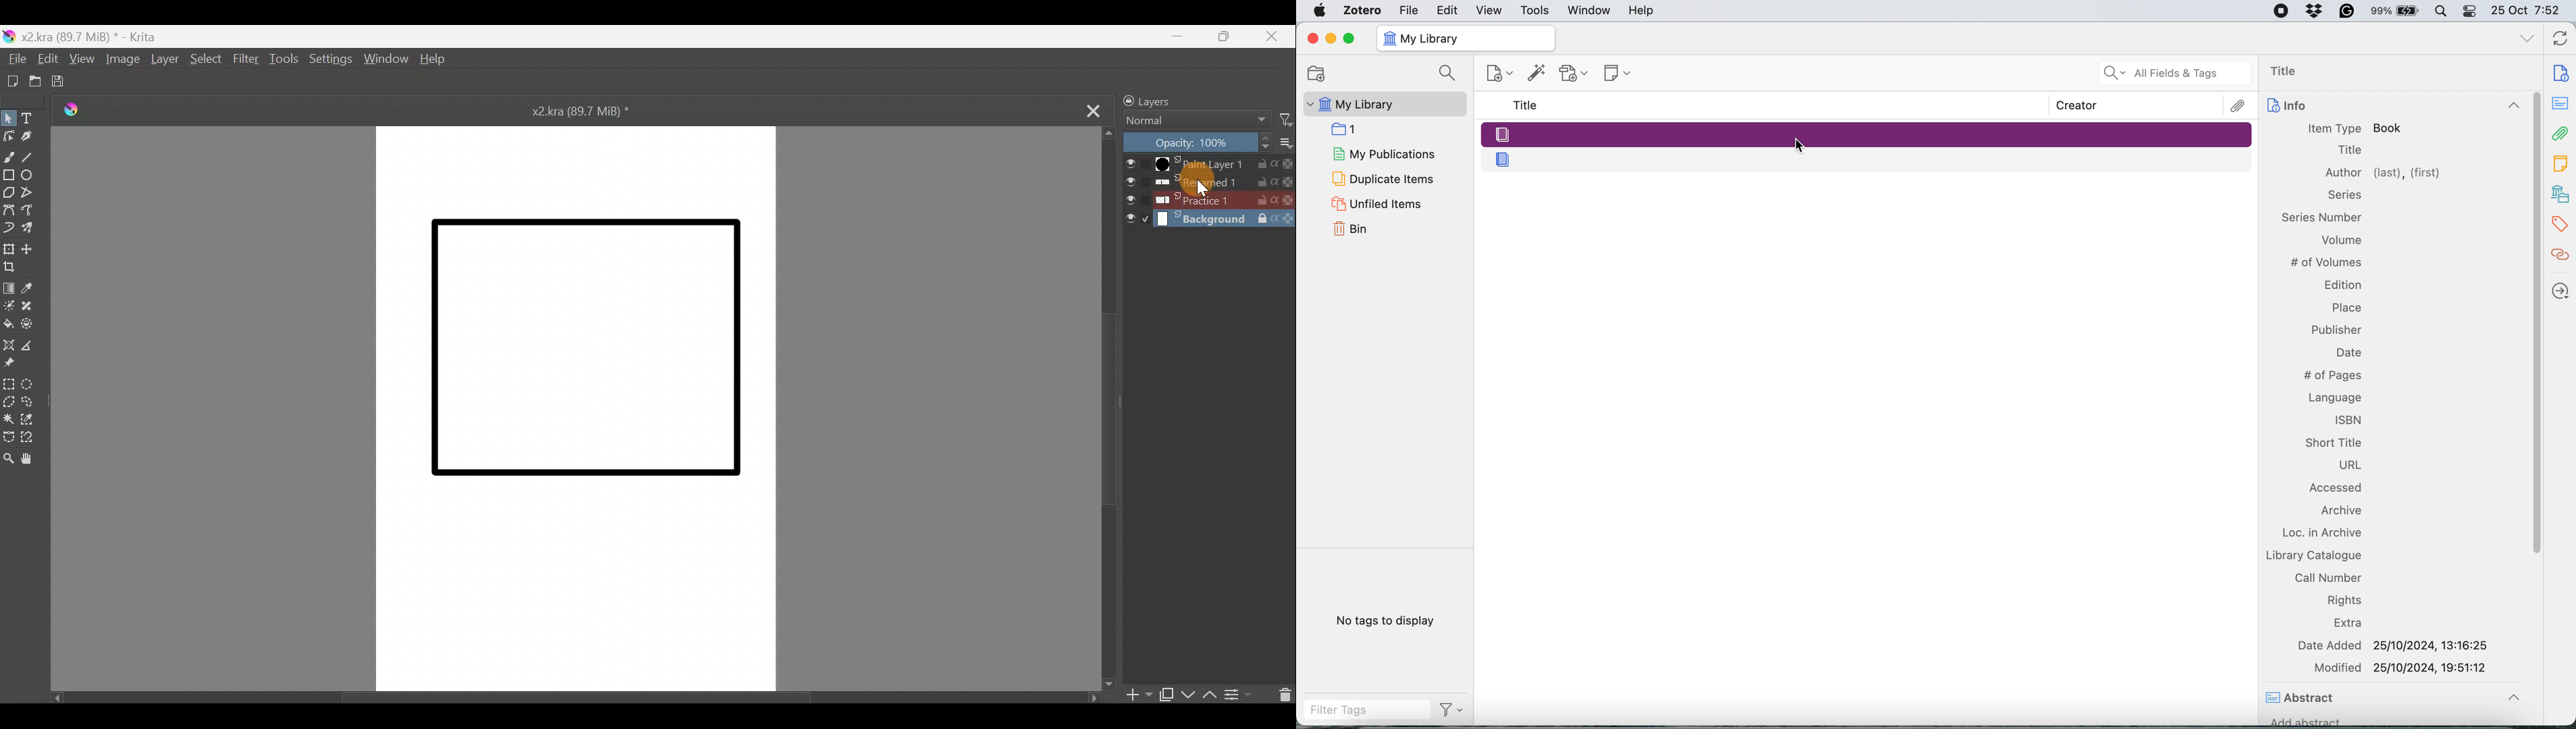  What do you see at coordinates (2531, 12) in the screenshot?
I see `25 Oct 7:52` at bounding box center [2531, 12].